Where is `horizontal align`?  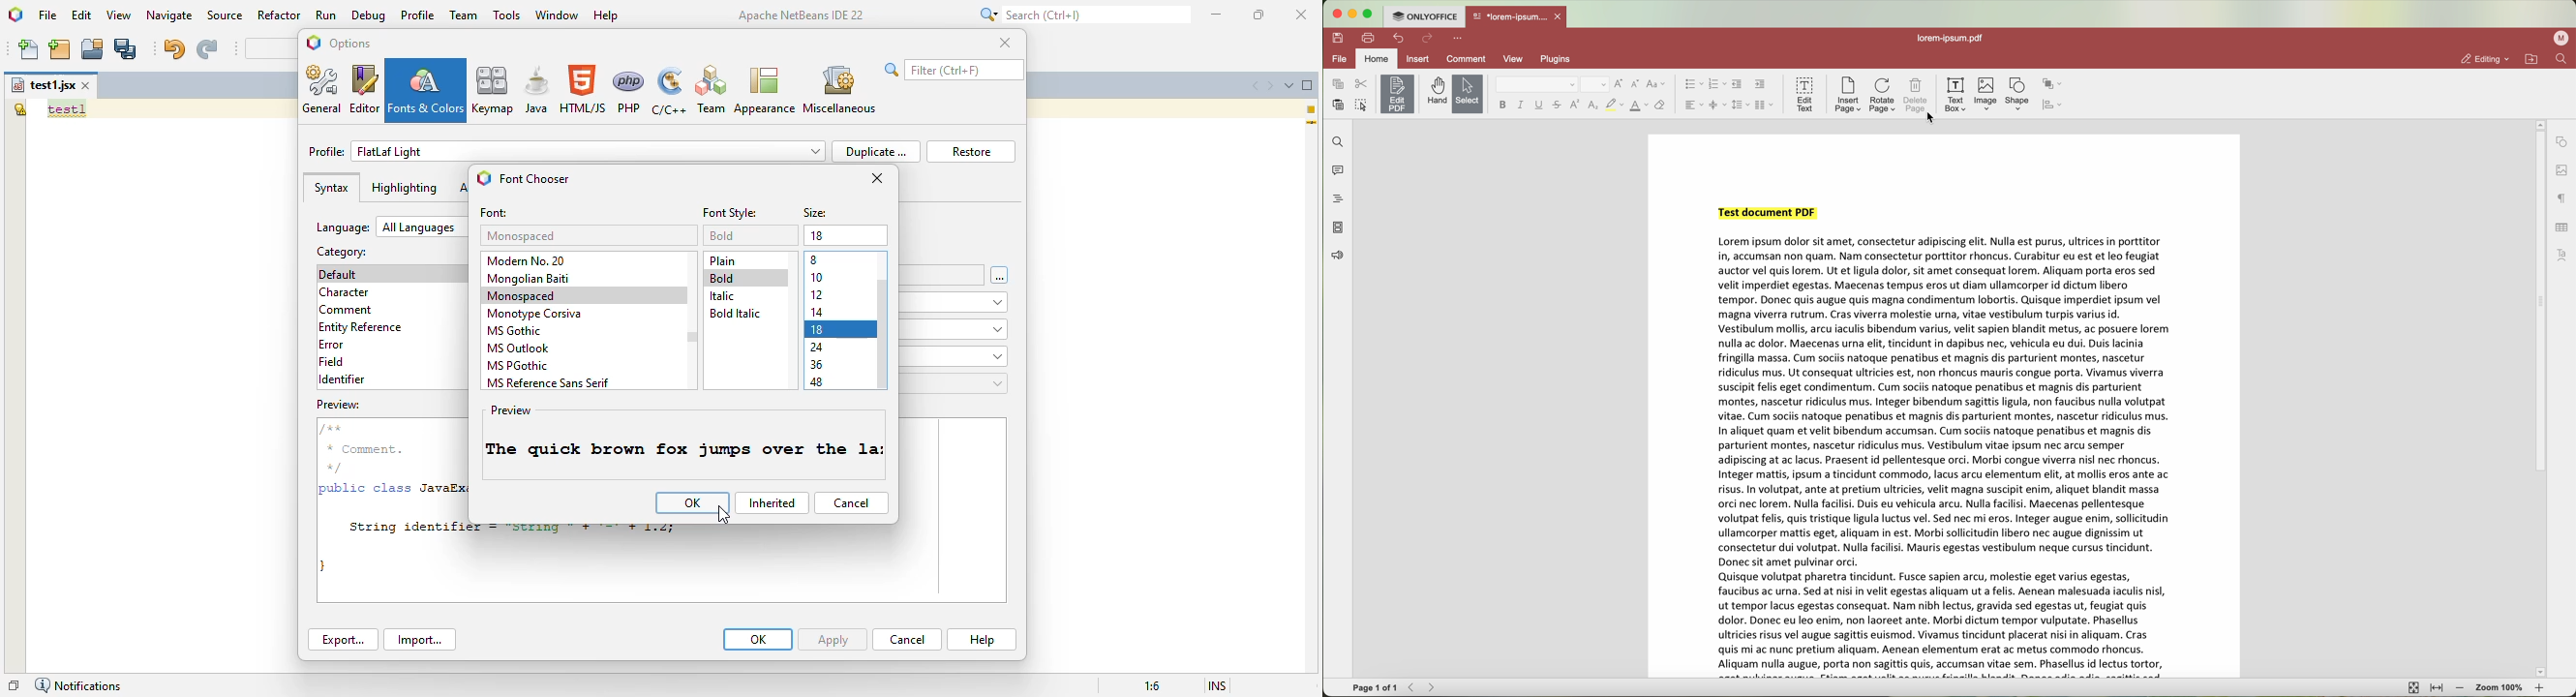
horizontal align is located at coordinates (1693, 104).